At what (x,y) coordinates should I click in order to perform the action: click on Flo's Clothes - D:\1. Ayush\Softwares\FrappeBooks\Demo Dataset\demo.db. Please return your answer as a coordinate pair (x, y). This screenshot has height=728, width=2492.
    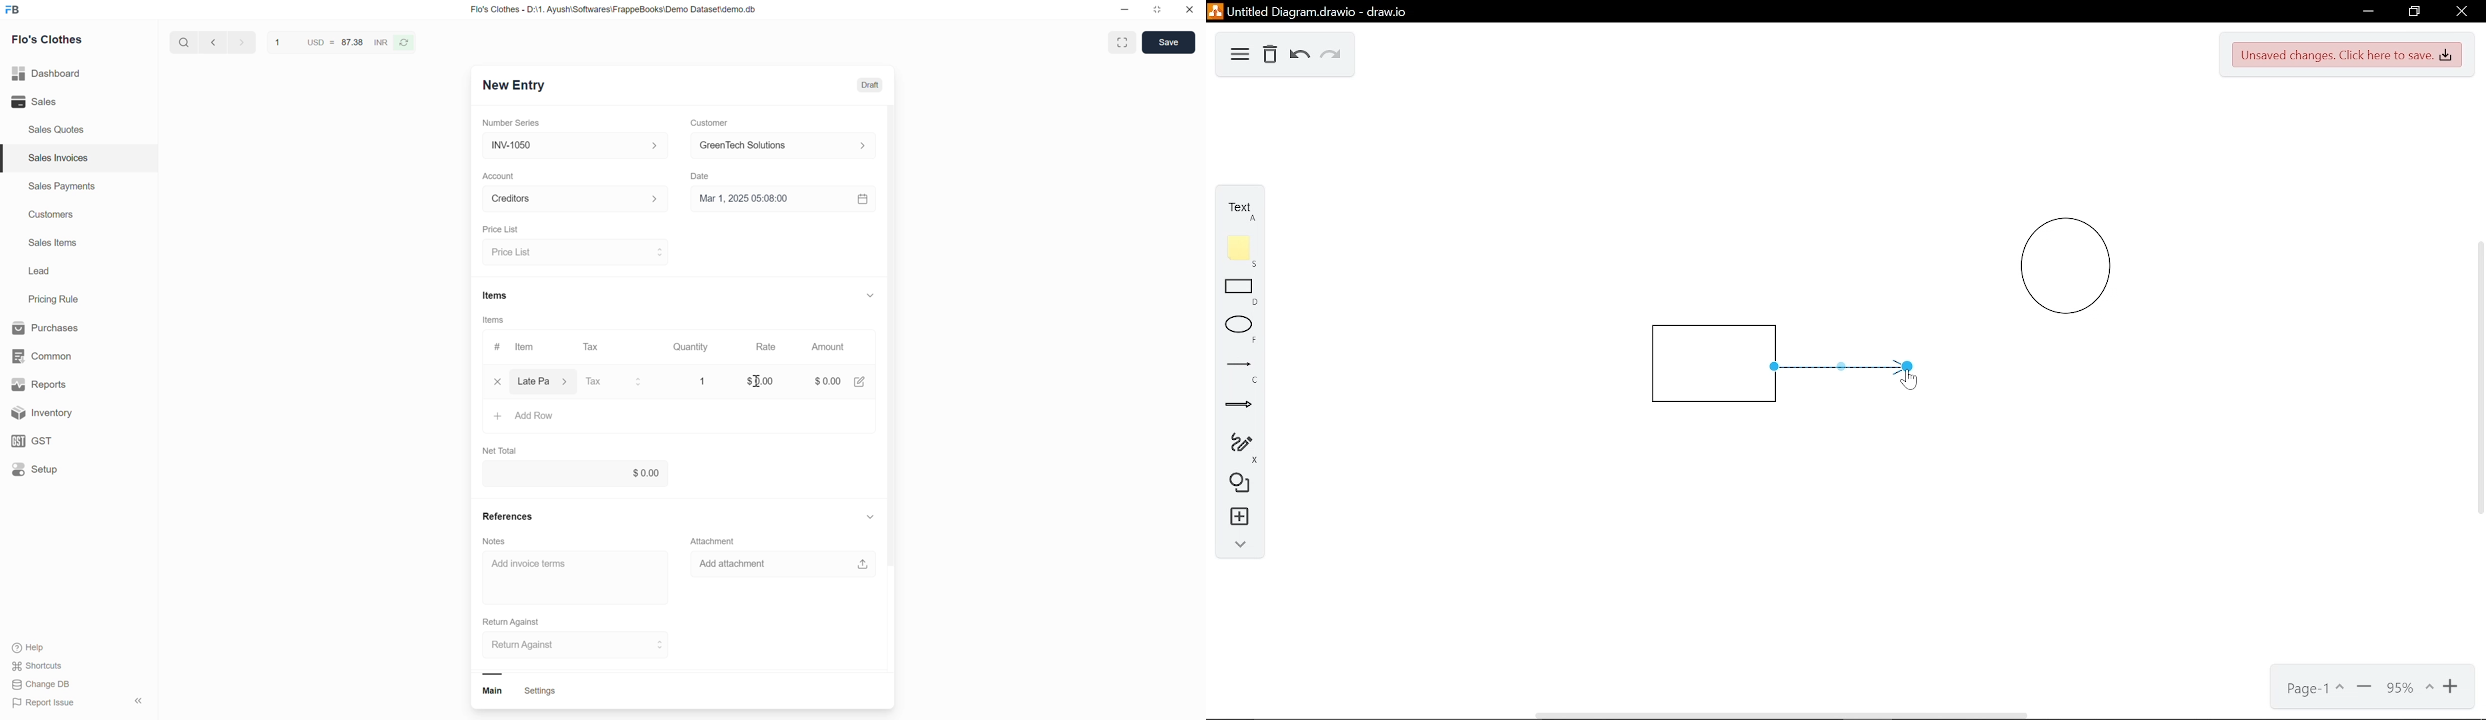
    Looking at the image, I should click on (622, 11).